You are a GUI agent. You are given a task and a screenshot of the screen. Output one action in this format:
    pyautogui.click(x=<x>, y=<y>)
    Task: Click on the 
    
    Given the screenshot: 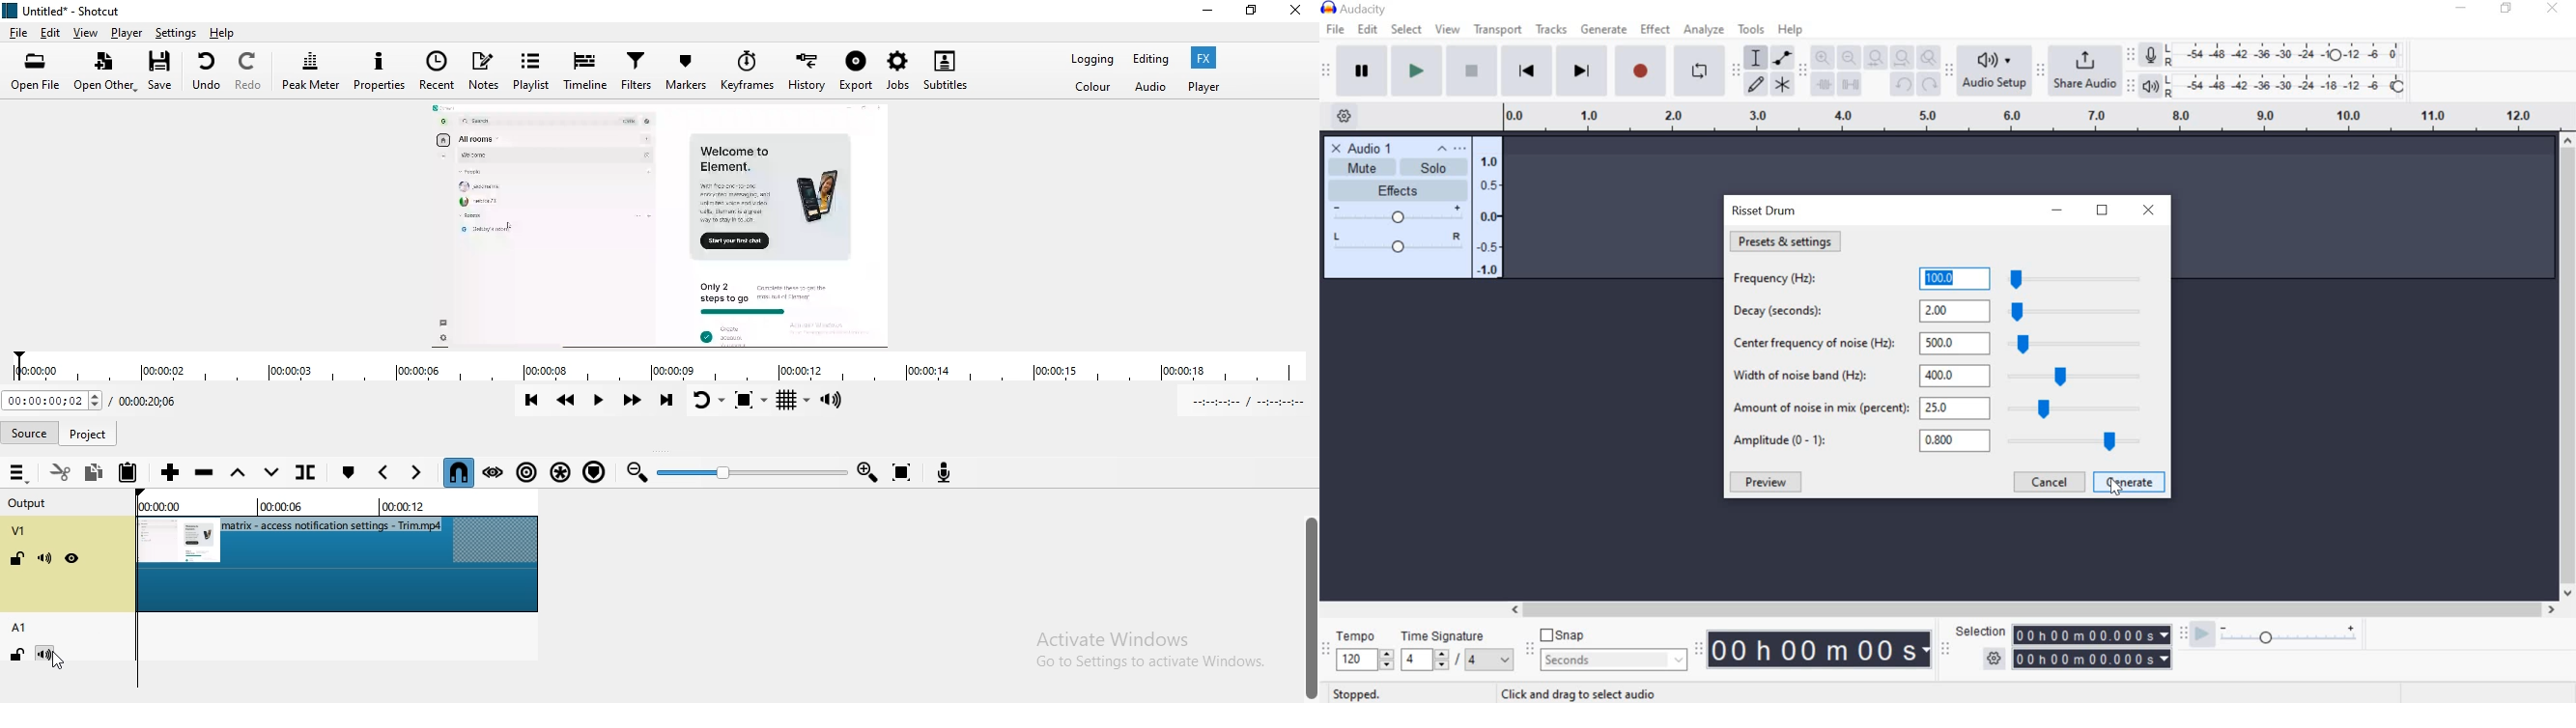 What is the action you would take?
    pyautogui.click(x=868, y=469)
    